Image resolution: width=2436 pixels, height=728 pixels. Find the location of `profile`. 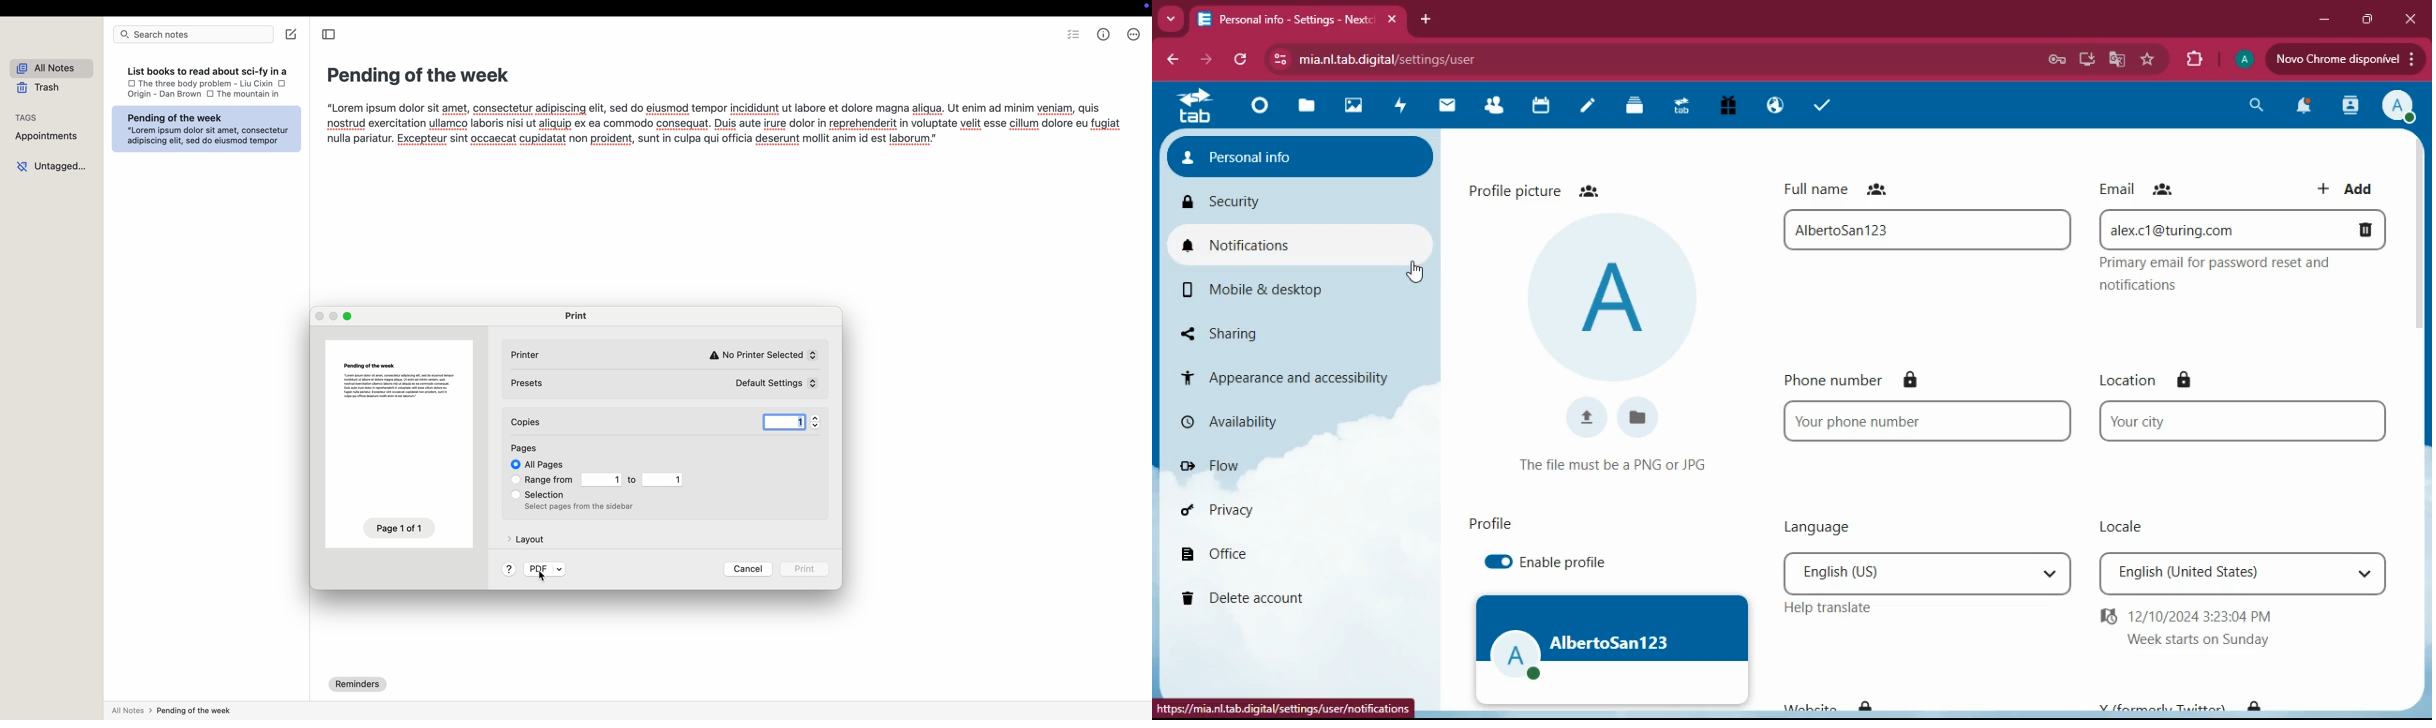

profile is located at coordinates (2244, 62).